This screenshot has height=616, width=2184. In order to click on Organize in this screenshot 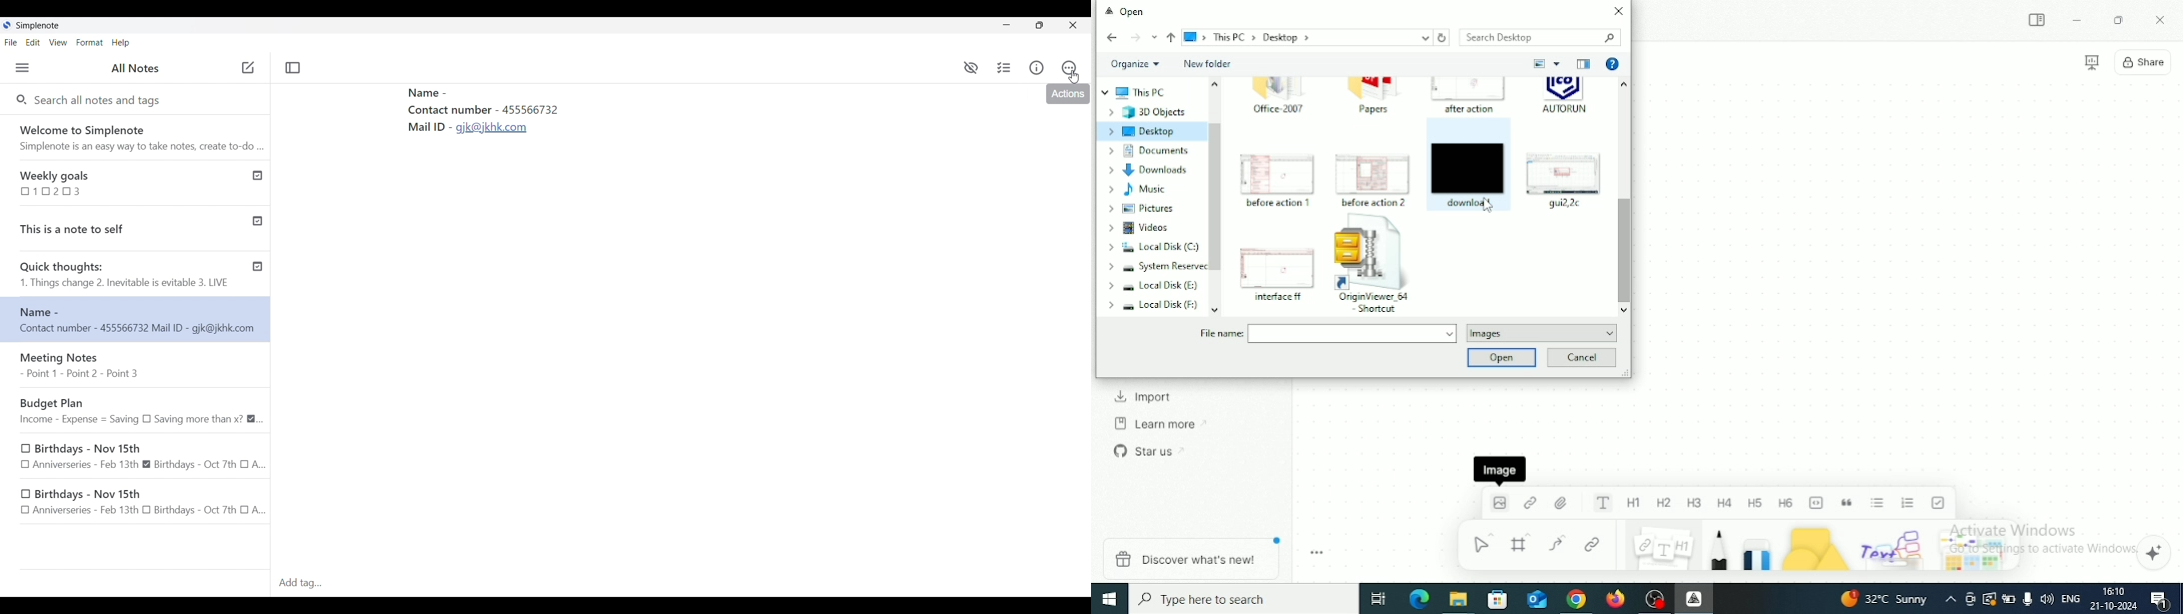, I will do `click(1136, 64)`.